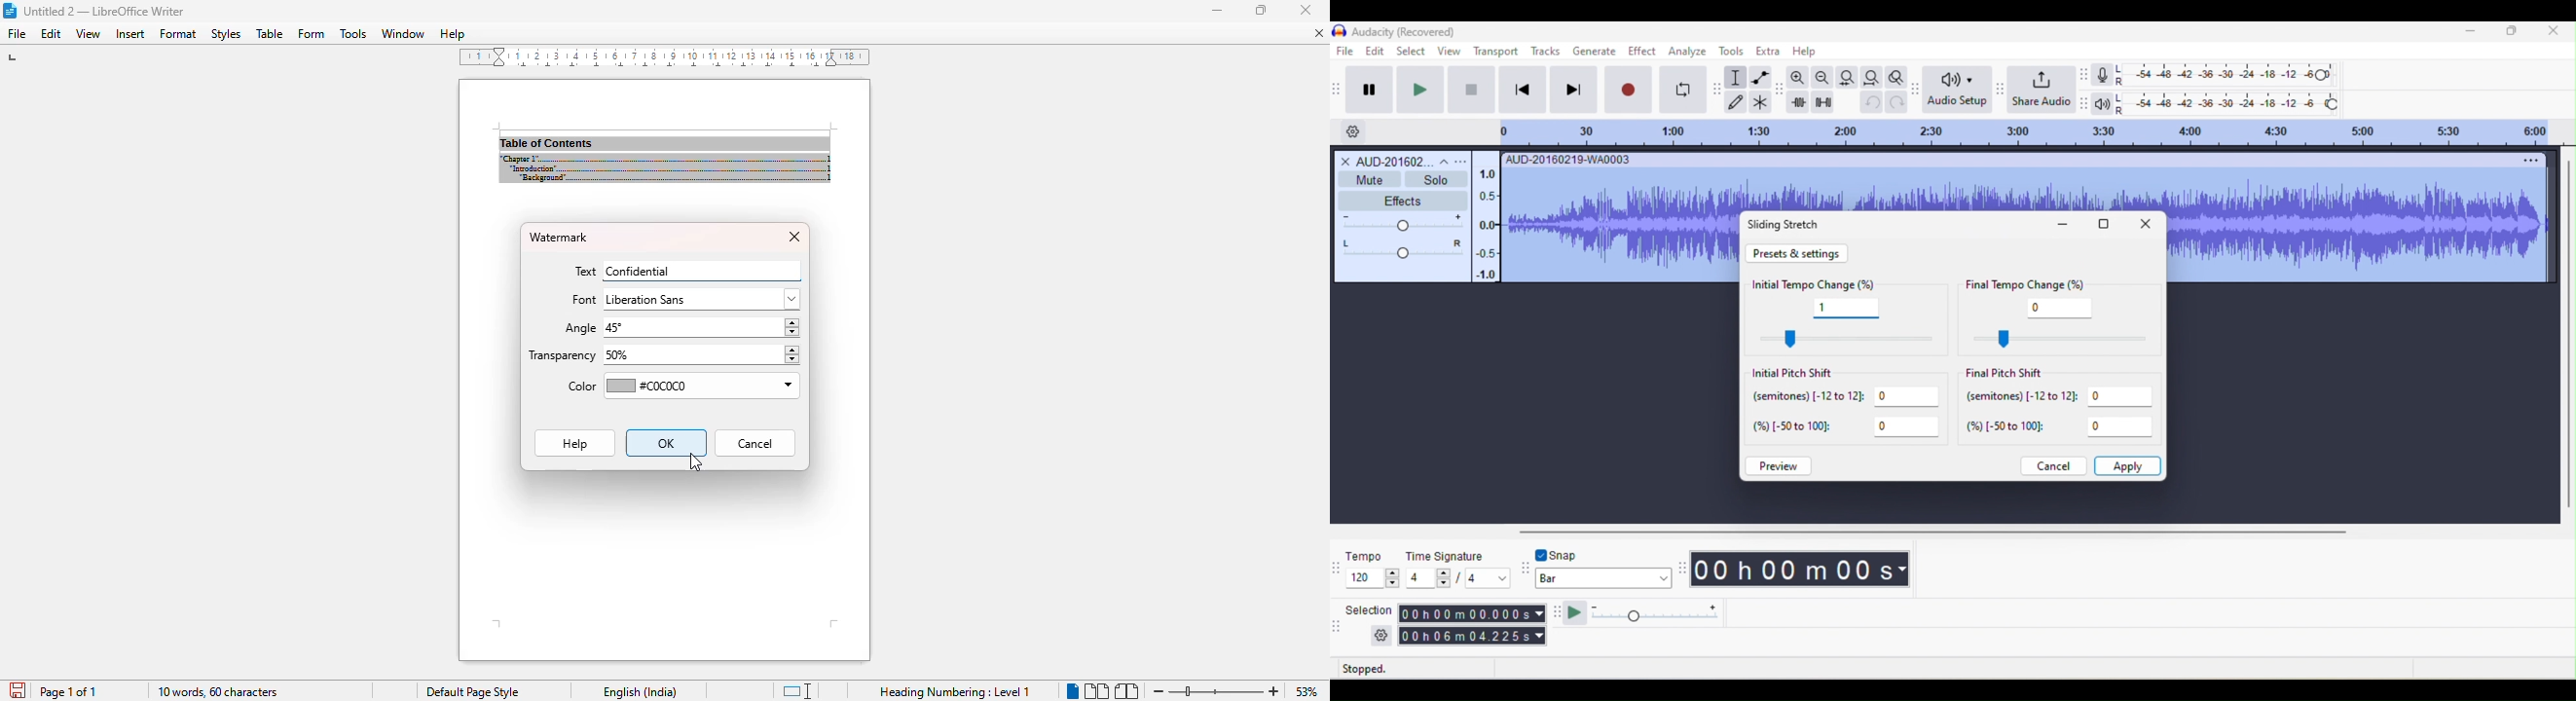 The width and height of the screenshot is (2576, 728). What do you see at coordinates (703, 300) in the screenshot?
I see `liberation sans` at bounding box center [703, 300].